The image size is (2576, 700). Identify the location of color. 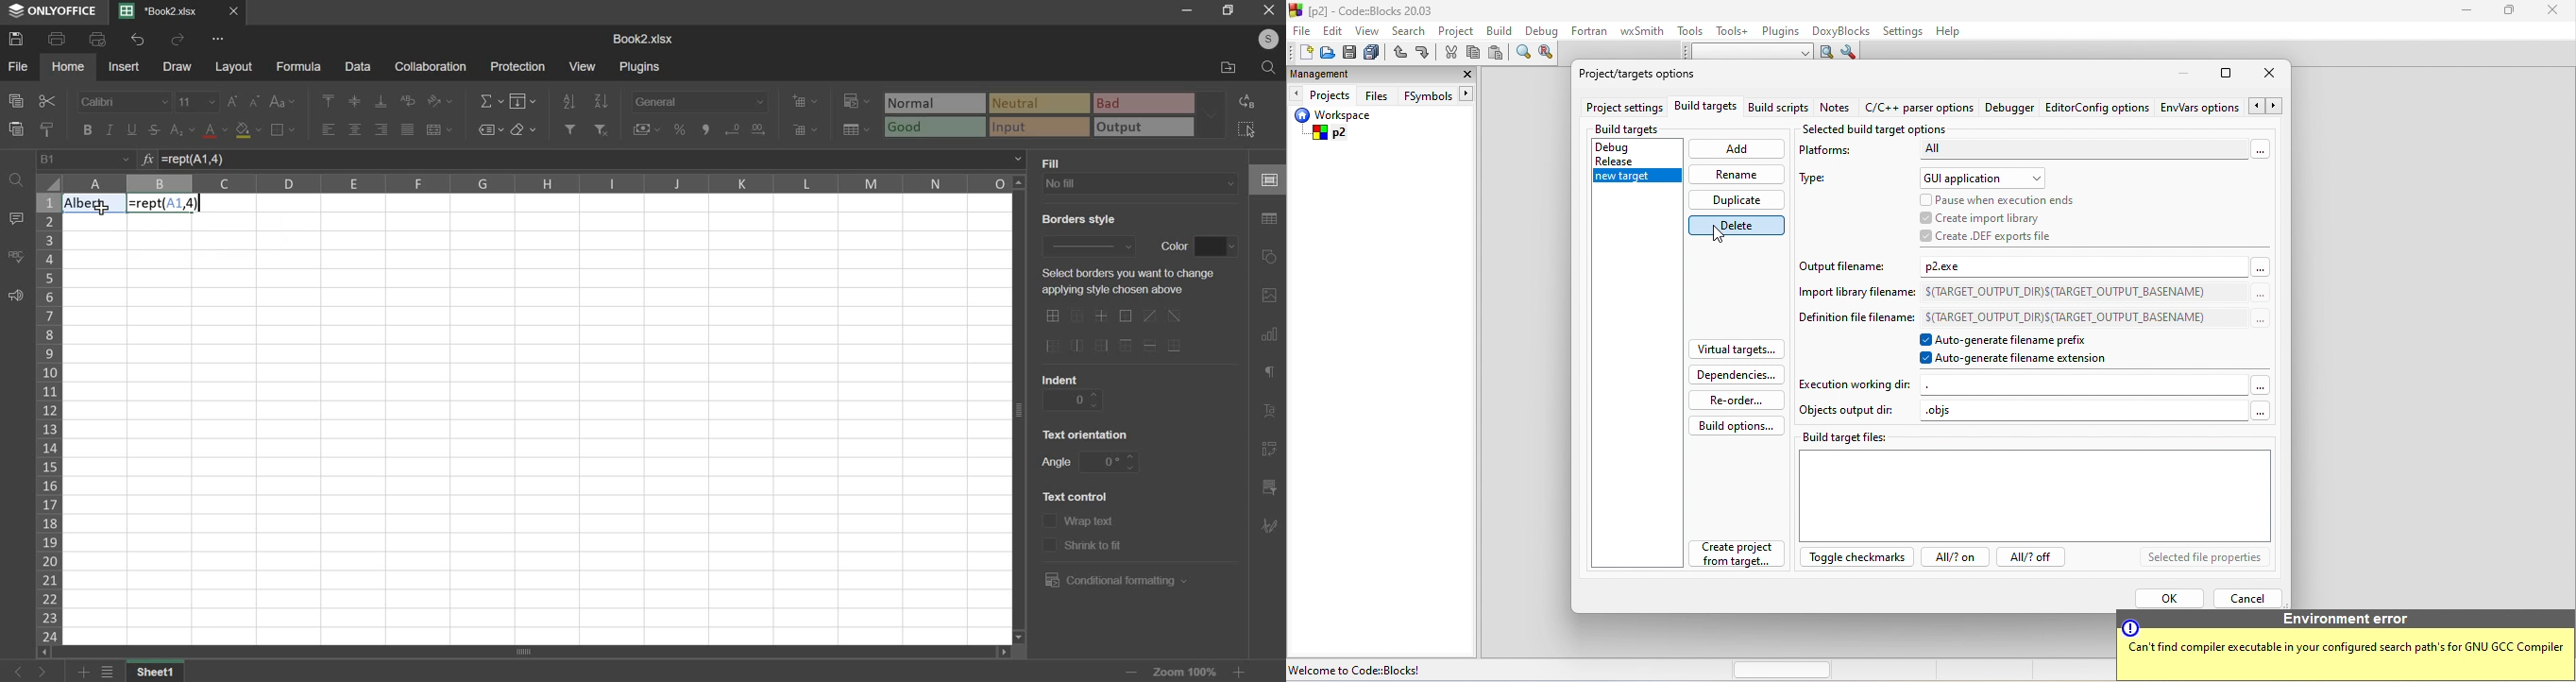
(1219, 246).